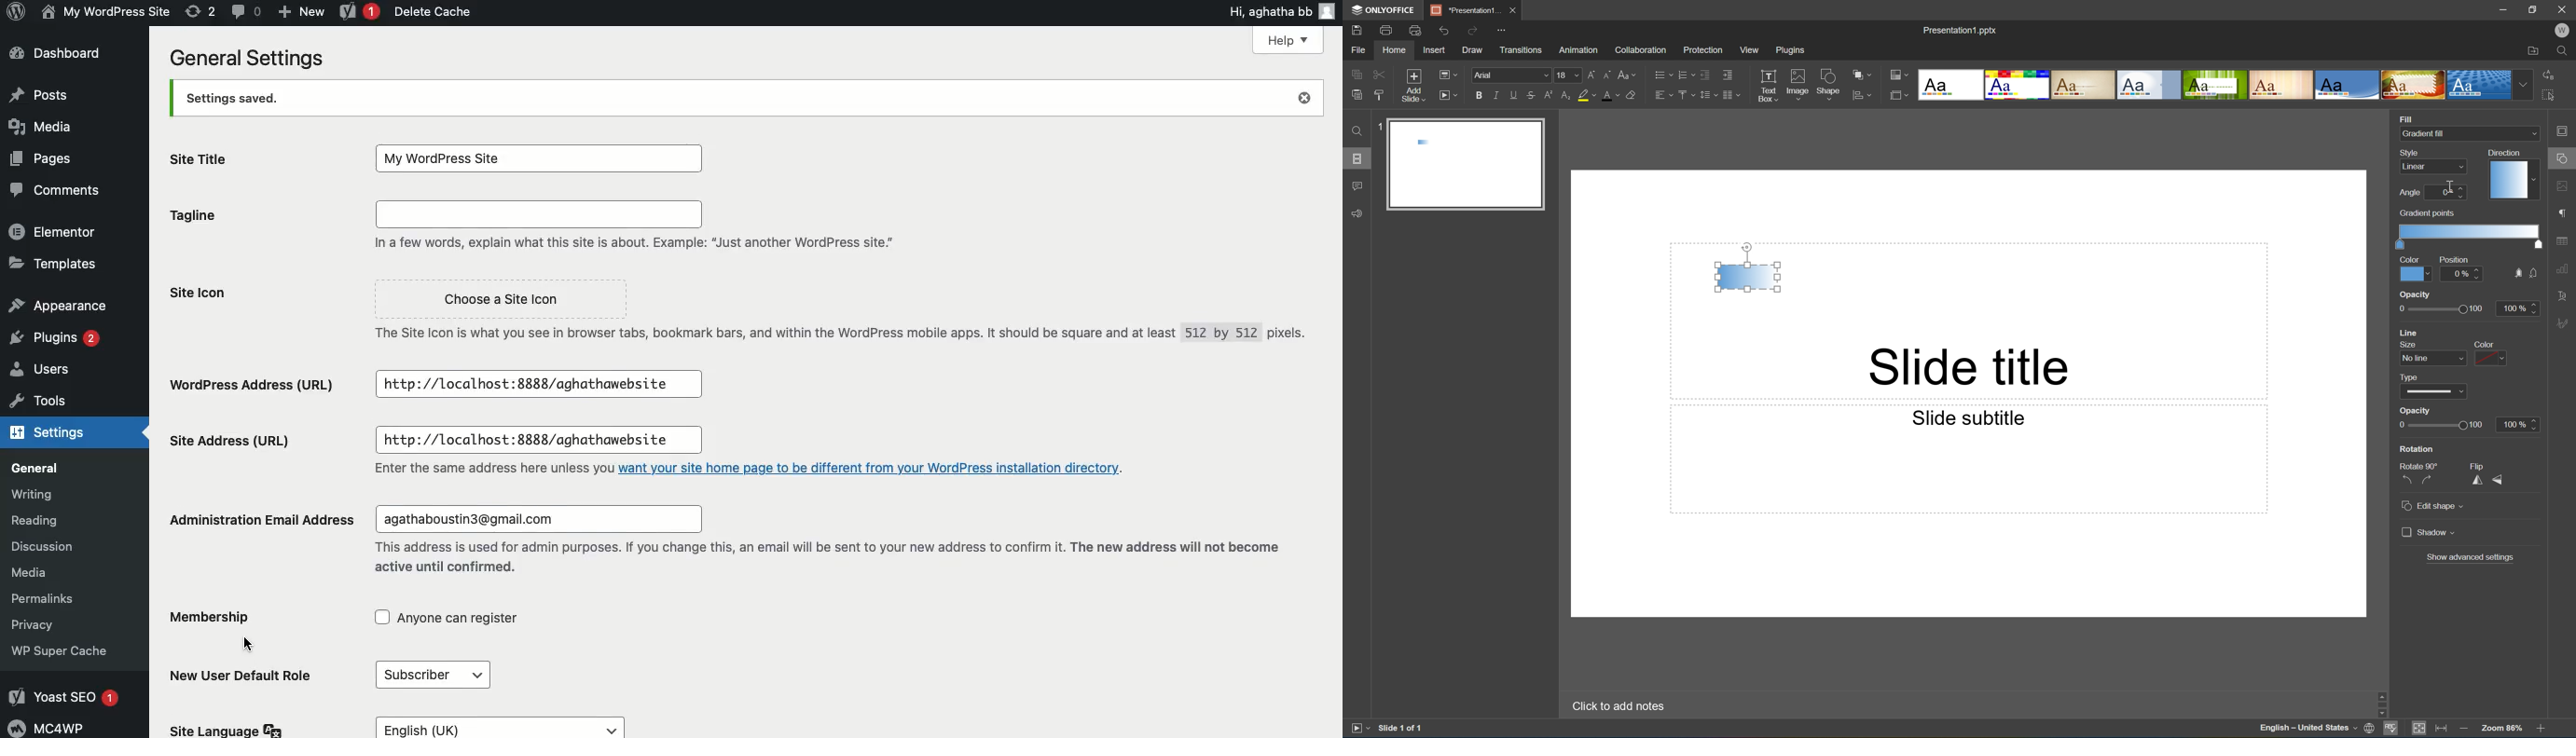 The width and height of the screenshot is (2576, 756). I want to click on Site icon, so click(212, 298).